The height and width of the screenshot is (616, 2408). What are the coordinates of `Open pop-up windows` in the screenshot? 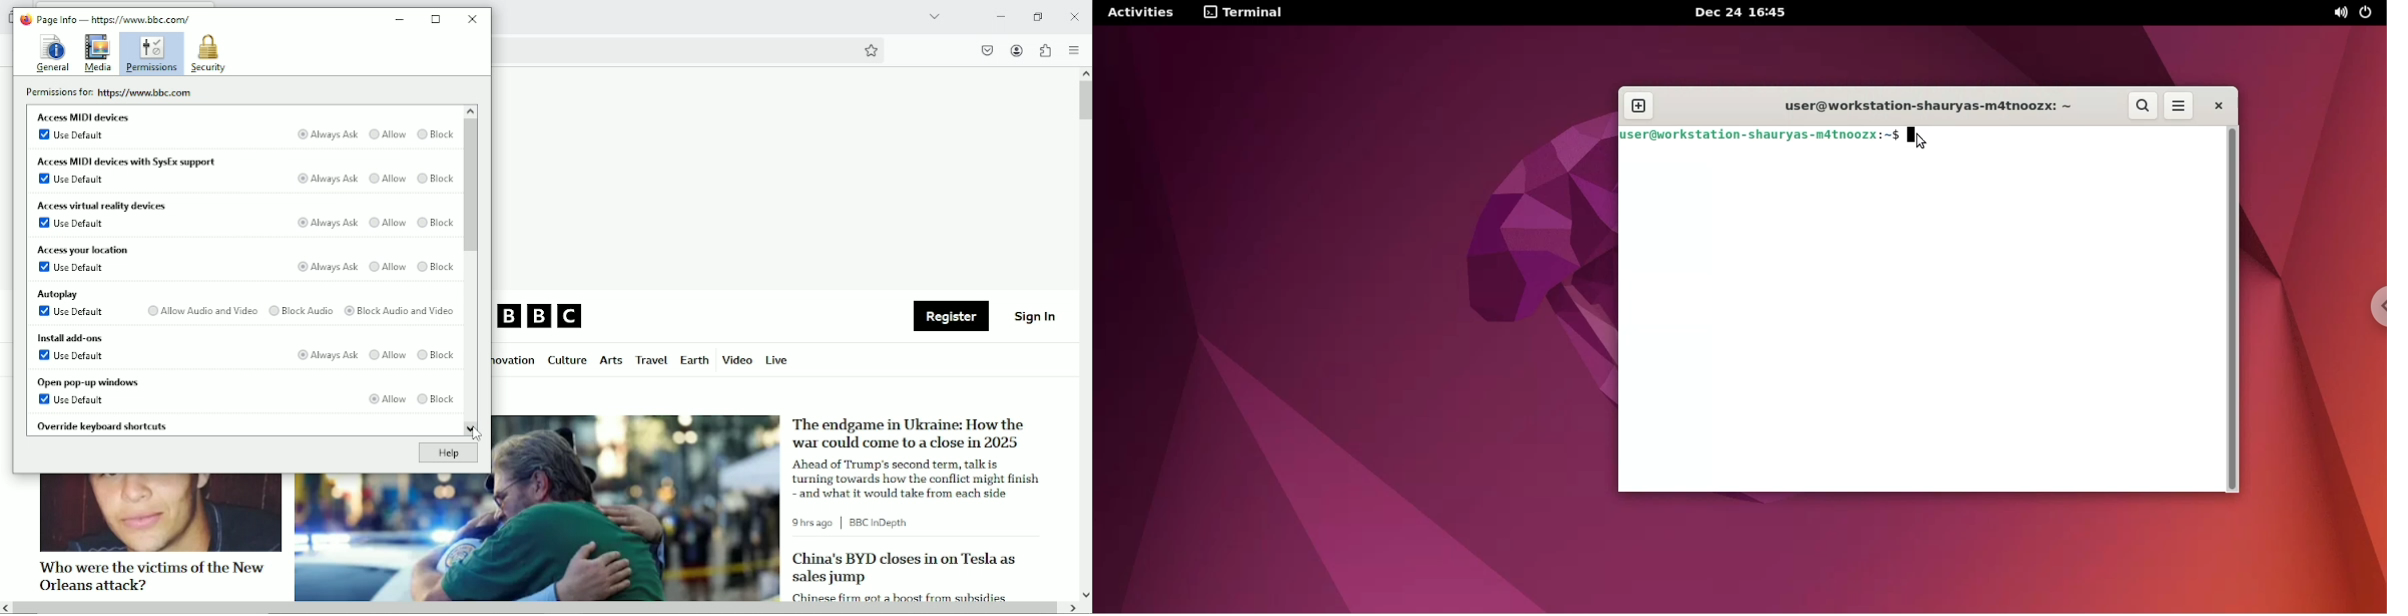 It's located at (92, 382).